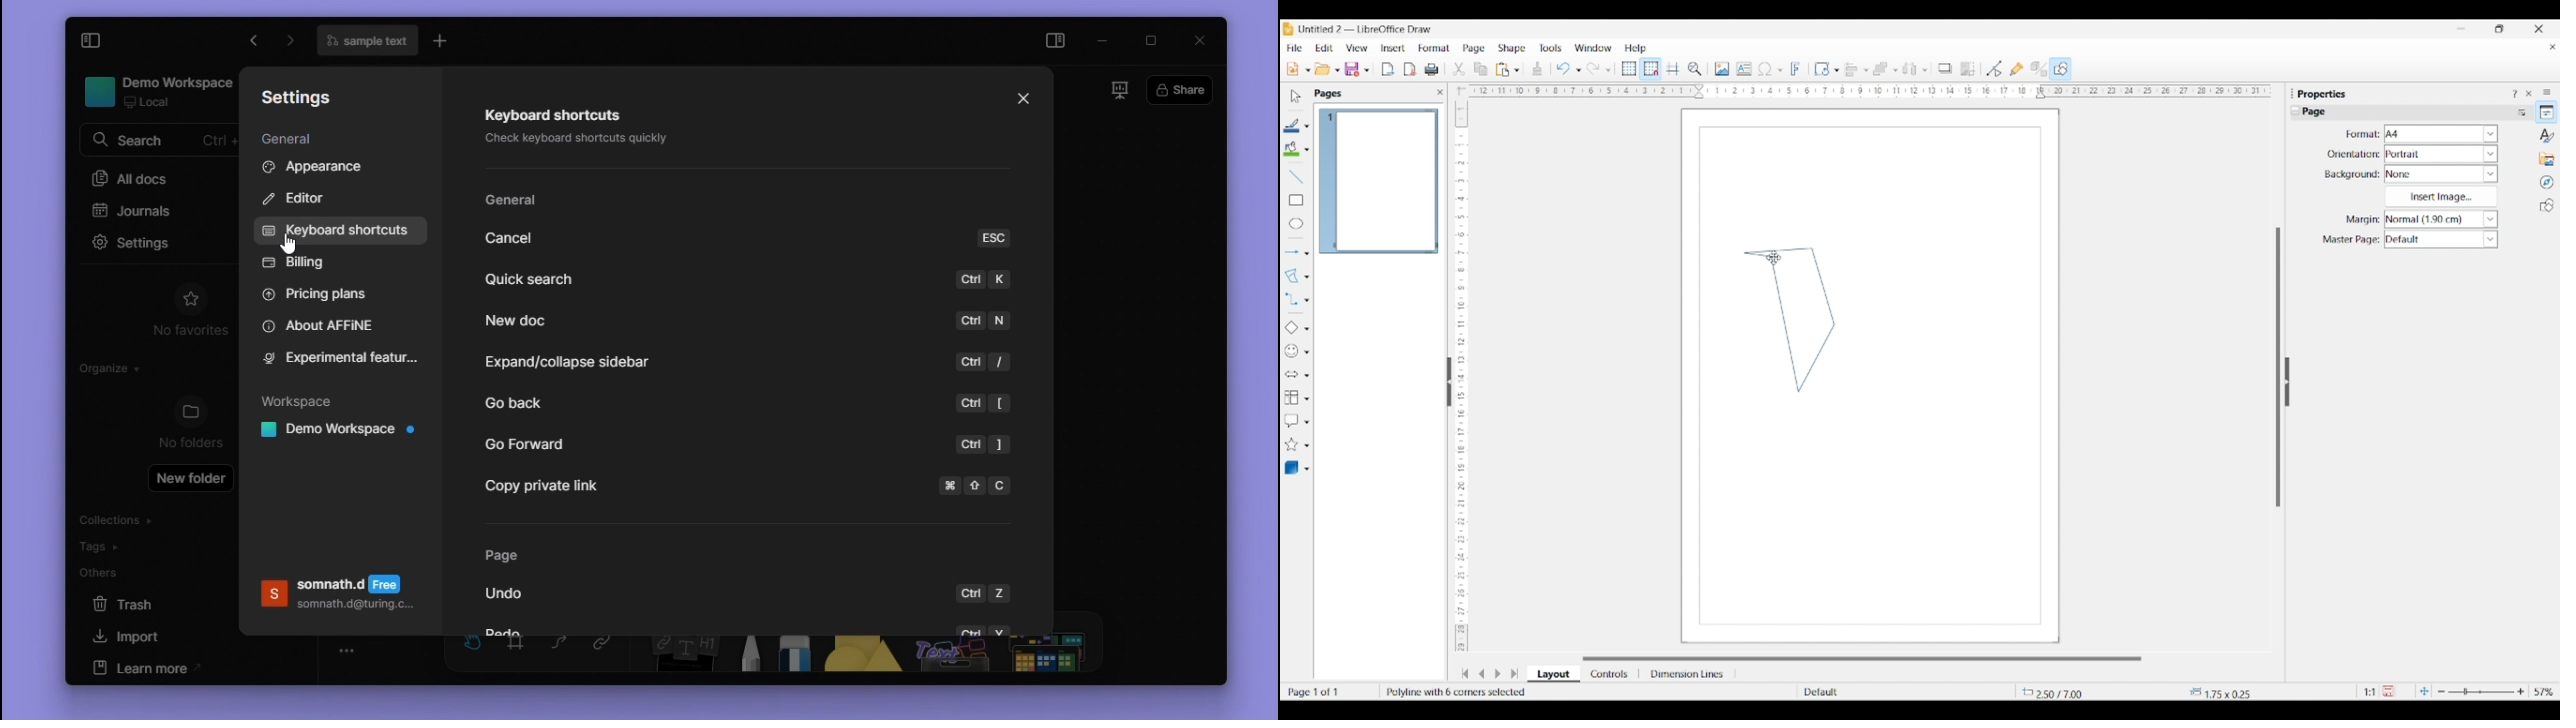 The height and width of the screenshot is (728, 2576). I want to click on Click to save modifications, so click(2388, 691).